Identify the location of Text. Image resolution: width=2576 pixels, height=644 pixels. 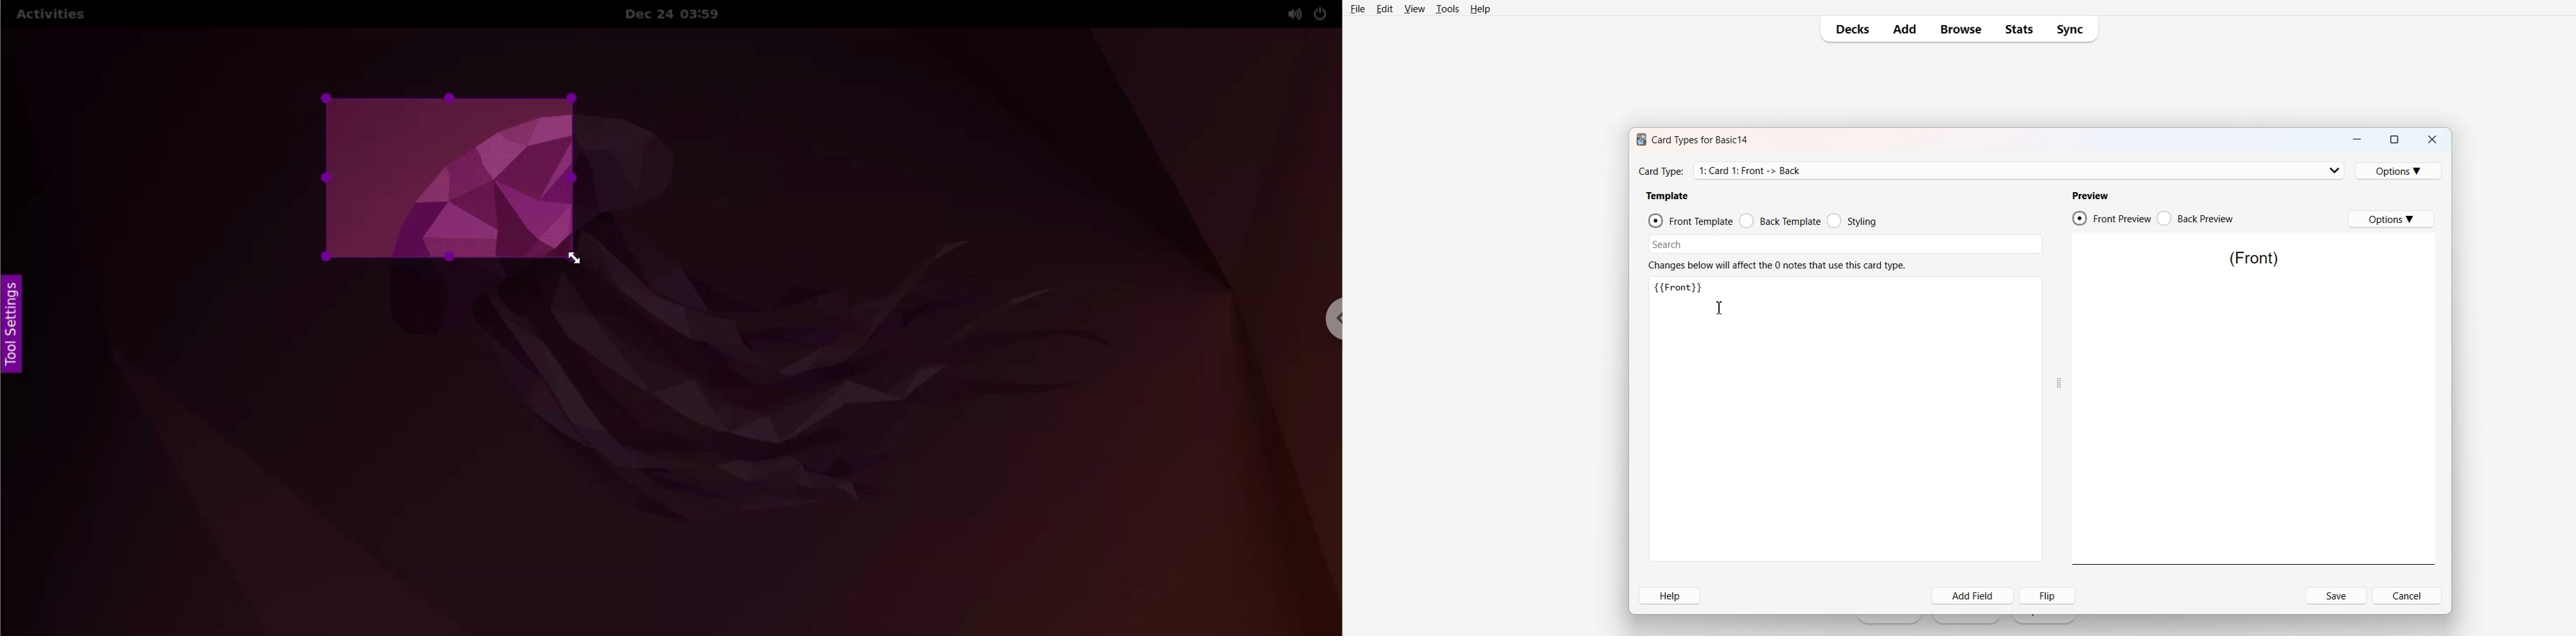
(1661, 172).